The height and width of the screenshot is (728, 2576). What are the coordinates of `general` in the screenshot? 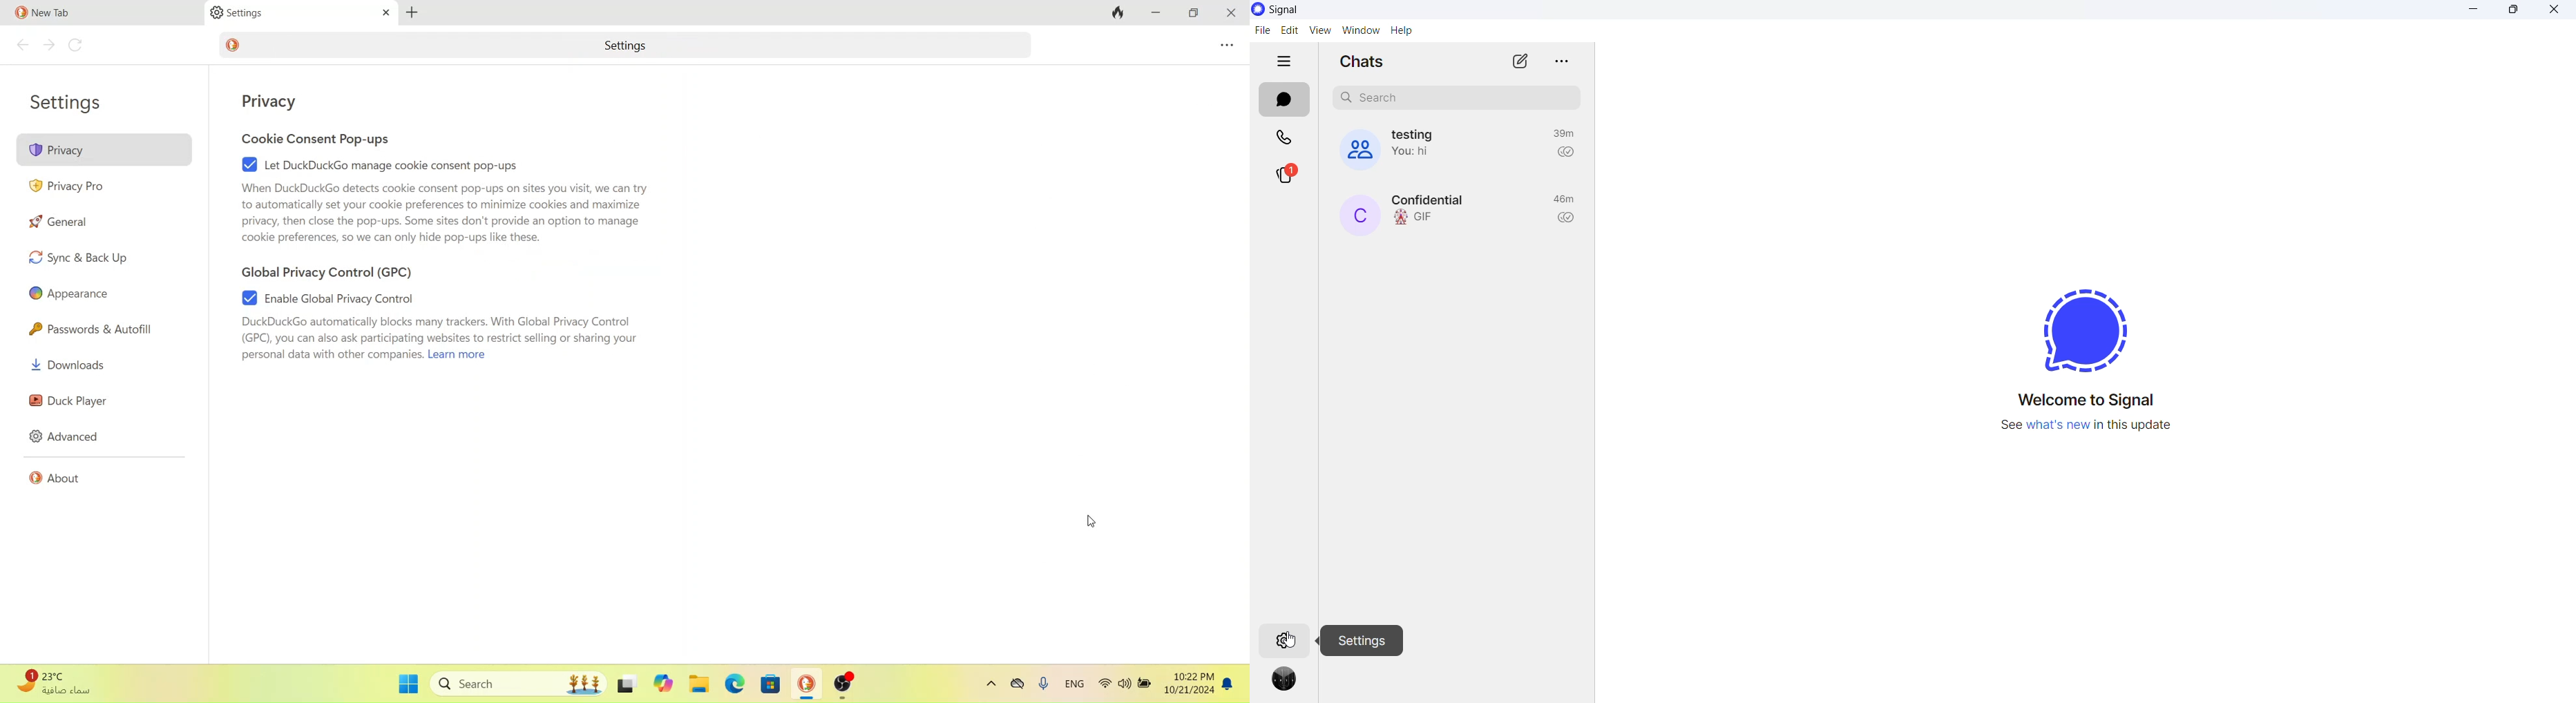 It's located at (76, 221).